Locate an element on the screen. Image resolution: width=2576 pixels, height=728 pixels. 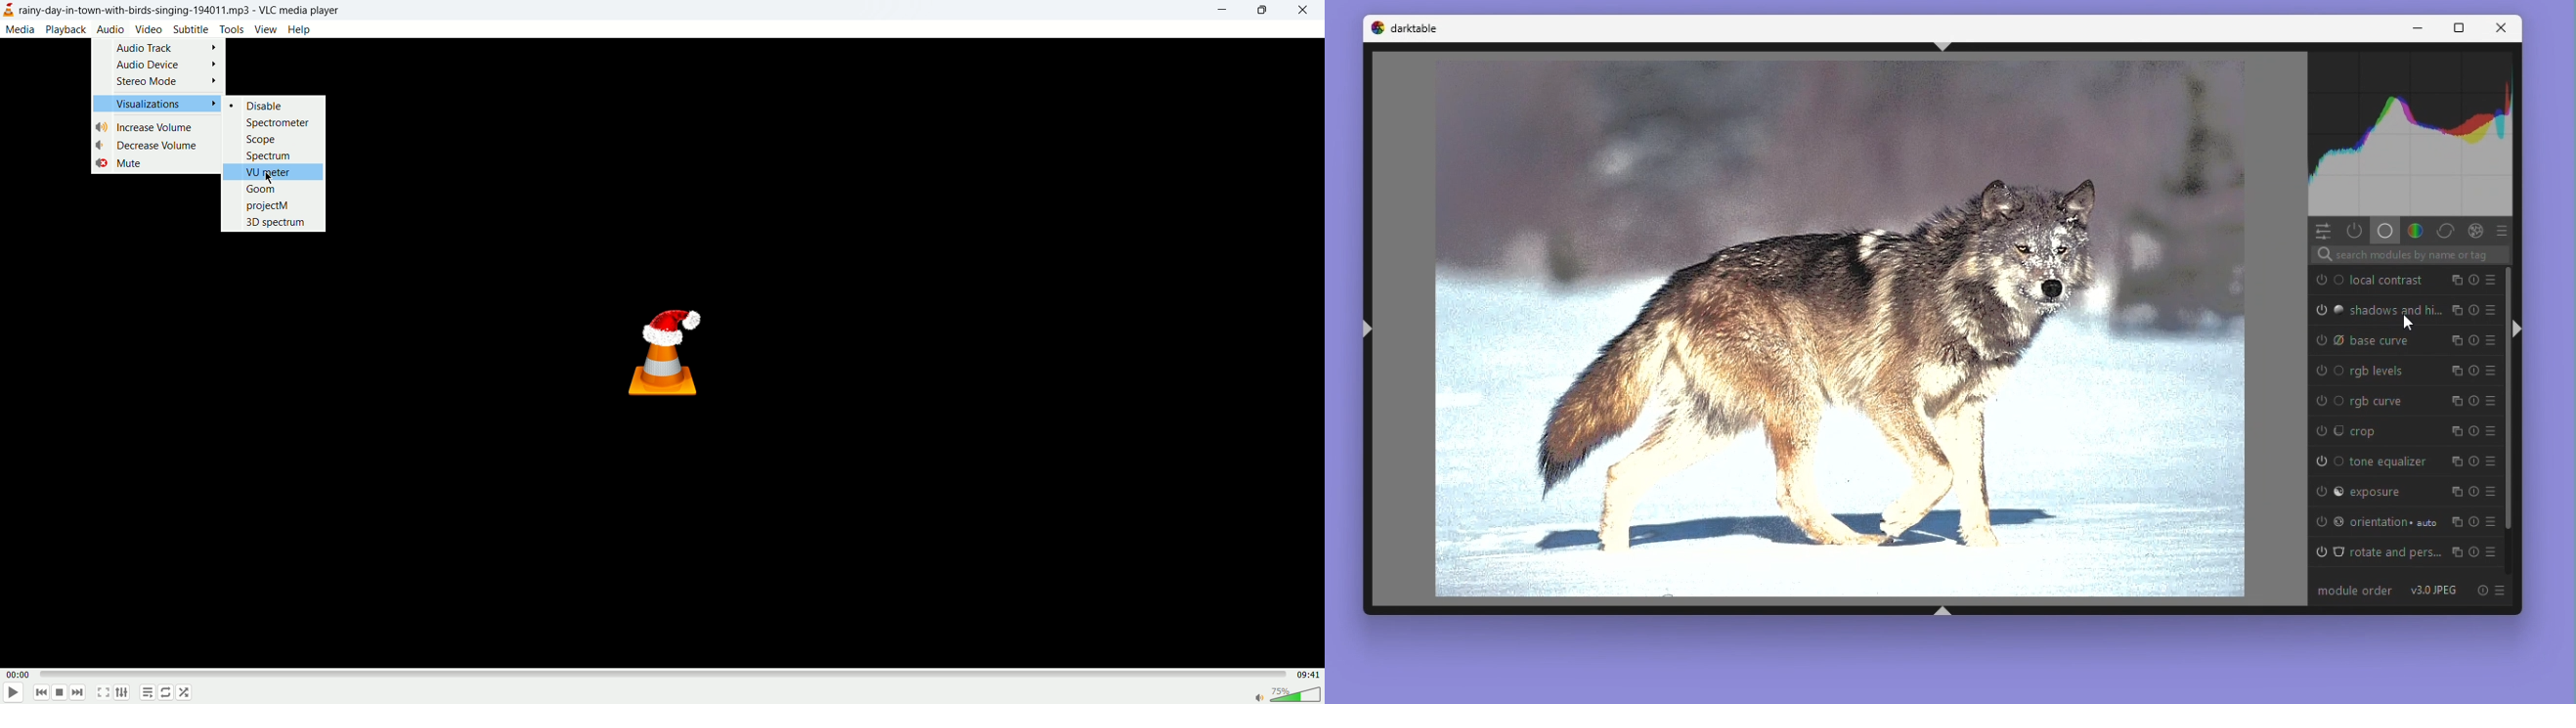
presets is located at coordinates (2491, 522).